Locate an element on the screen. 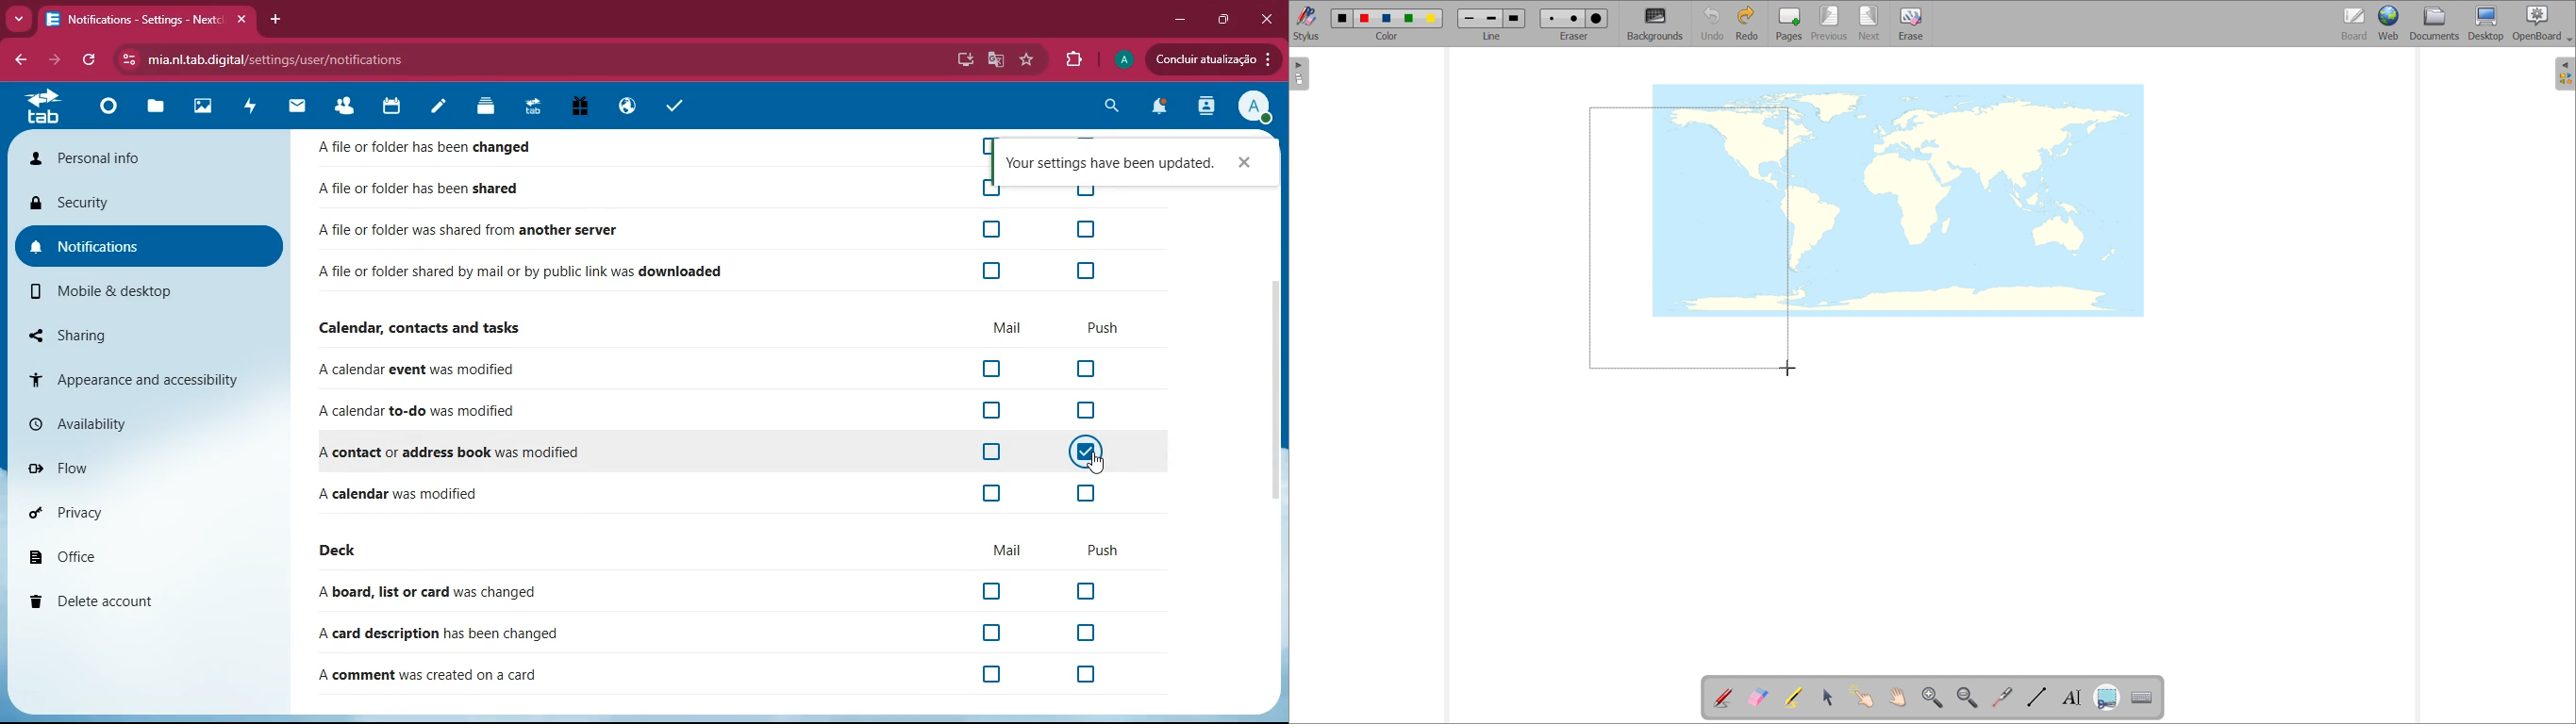 The width and height of the screenshot is (2576, 728). off is located at coordinates (1089, 230).